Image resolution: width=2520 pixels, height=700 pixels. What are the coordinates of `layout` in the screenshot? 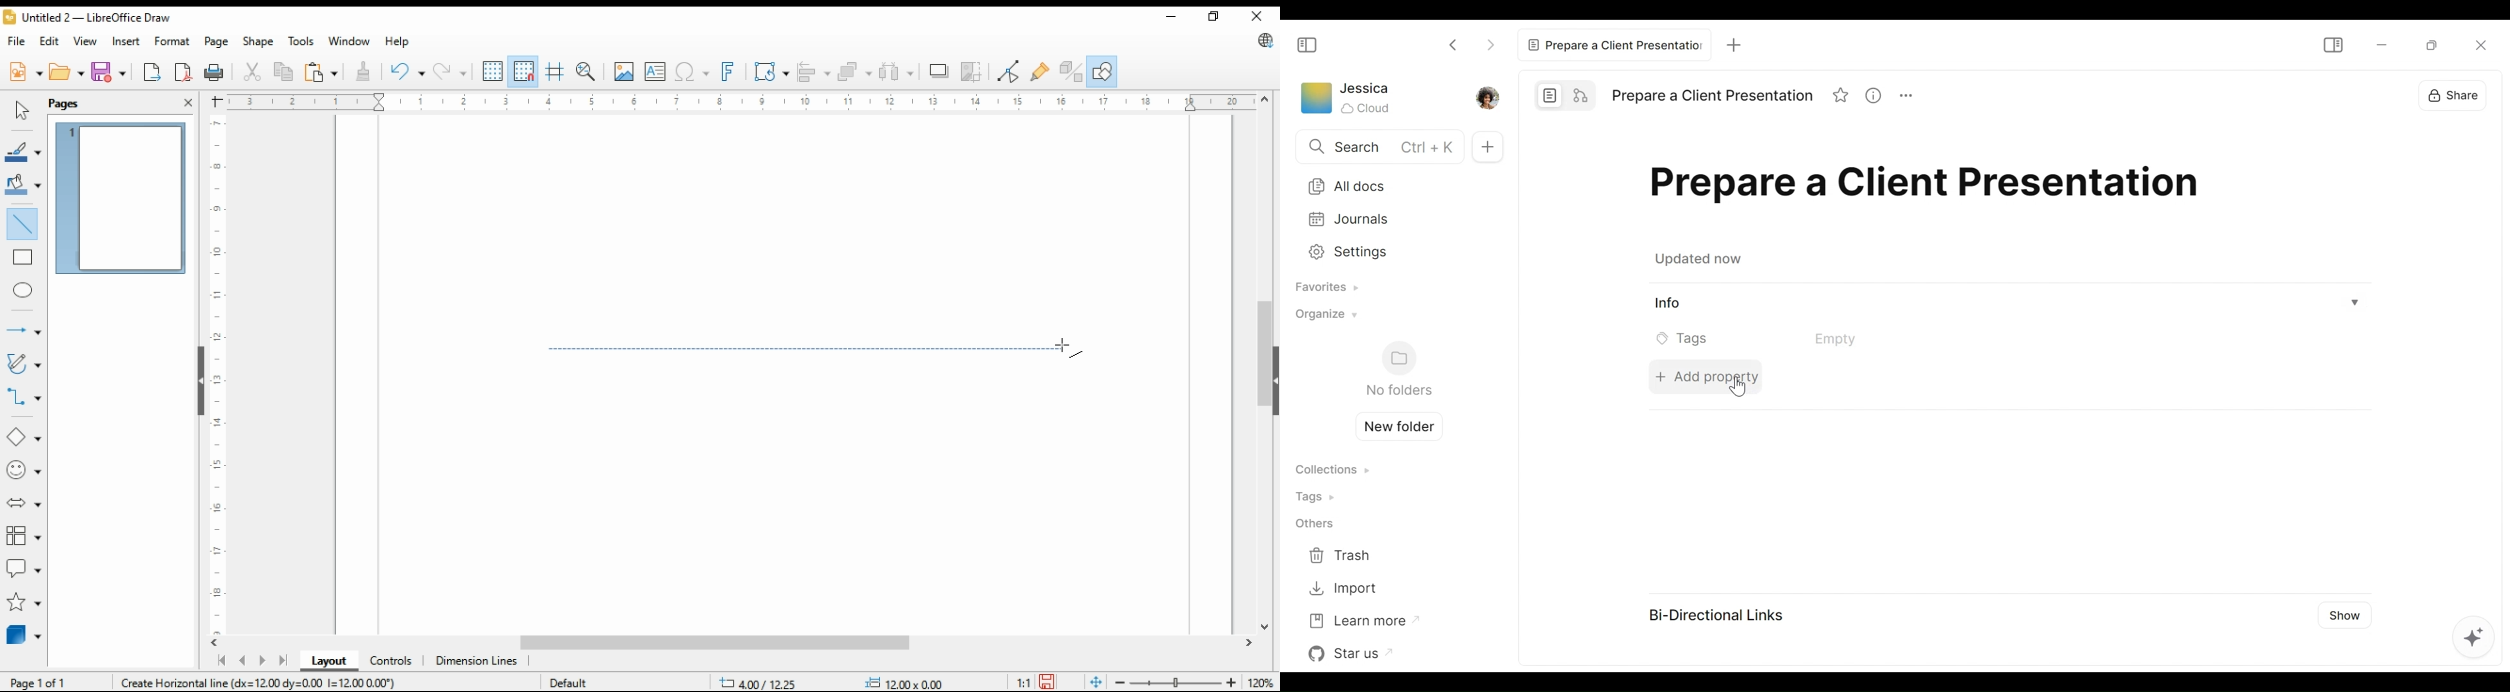 It's located at (330, 661).